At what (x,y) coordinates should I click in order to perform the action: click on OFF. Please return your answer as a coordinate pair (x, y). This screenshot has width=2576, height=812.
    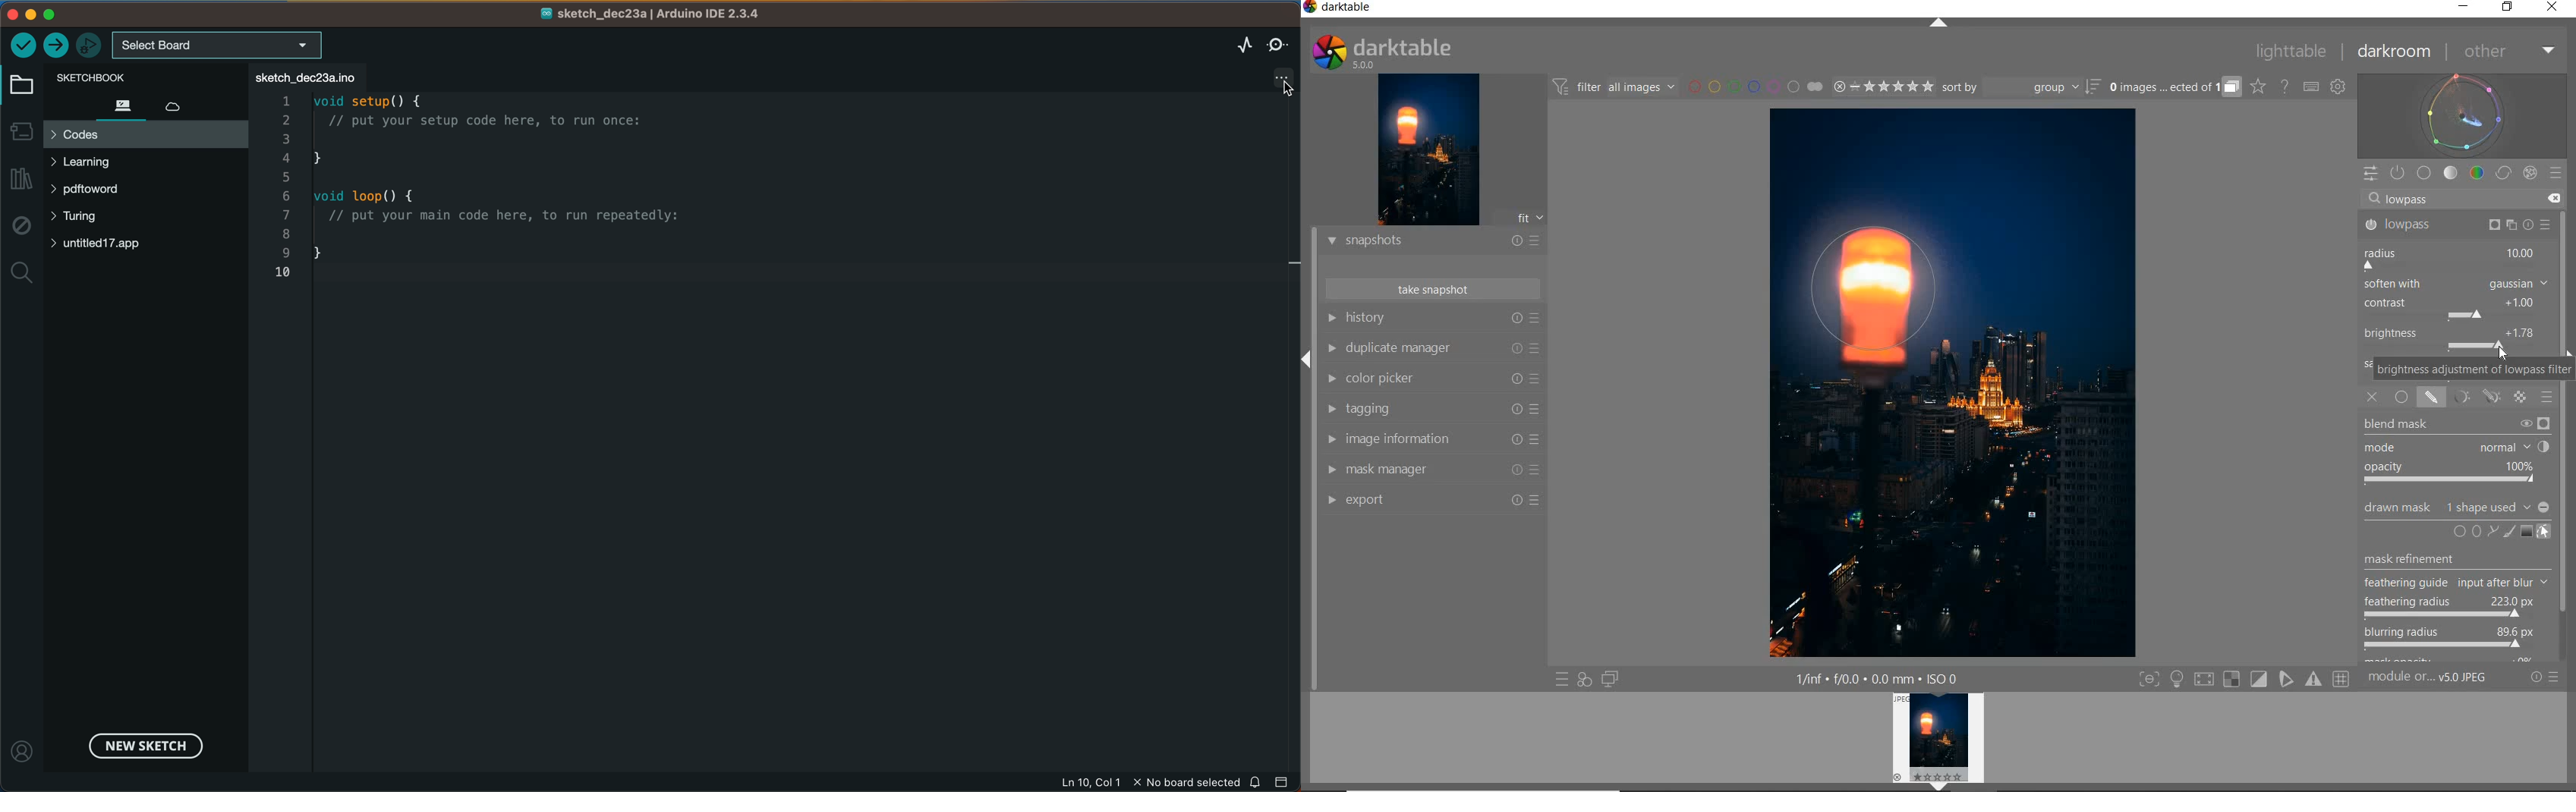
    Looking at the image, I should click on (2372, 398).